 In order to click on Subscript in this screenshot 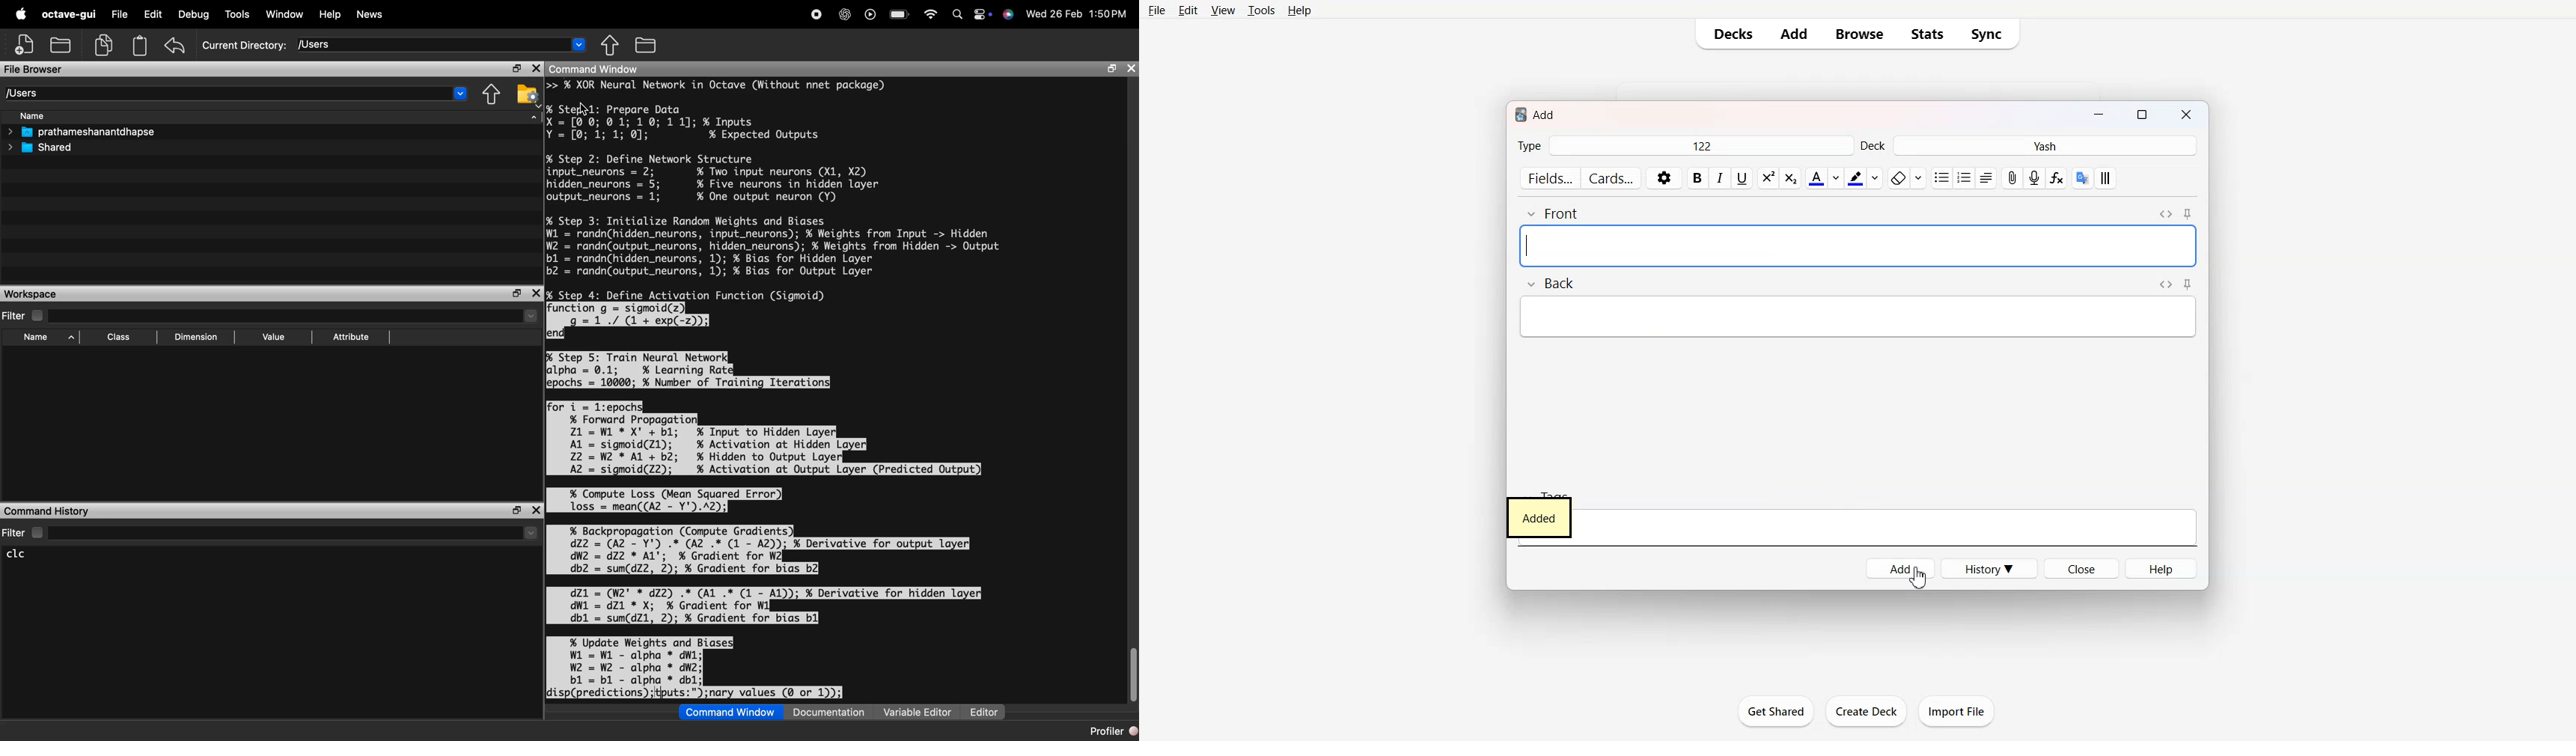, I will do `click(1768, 178)`.